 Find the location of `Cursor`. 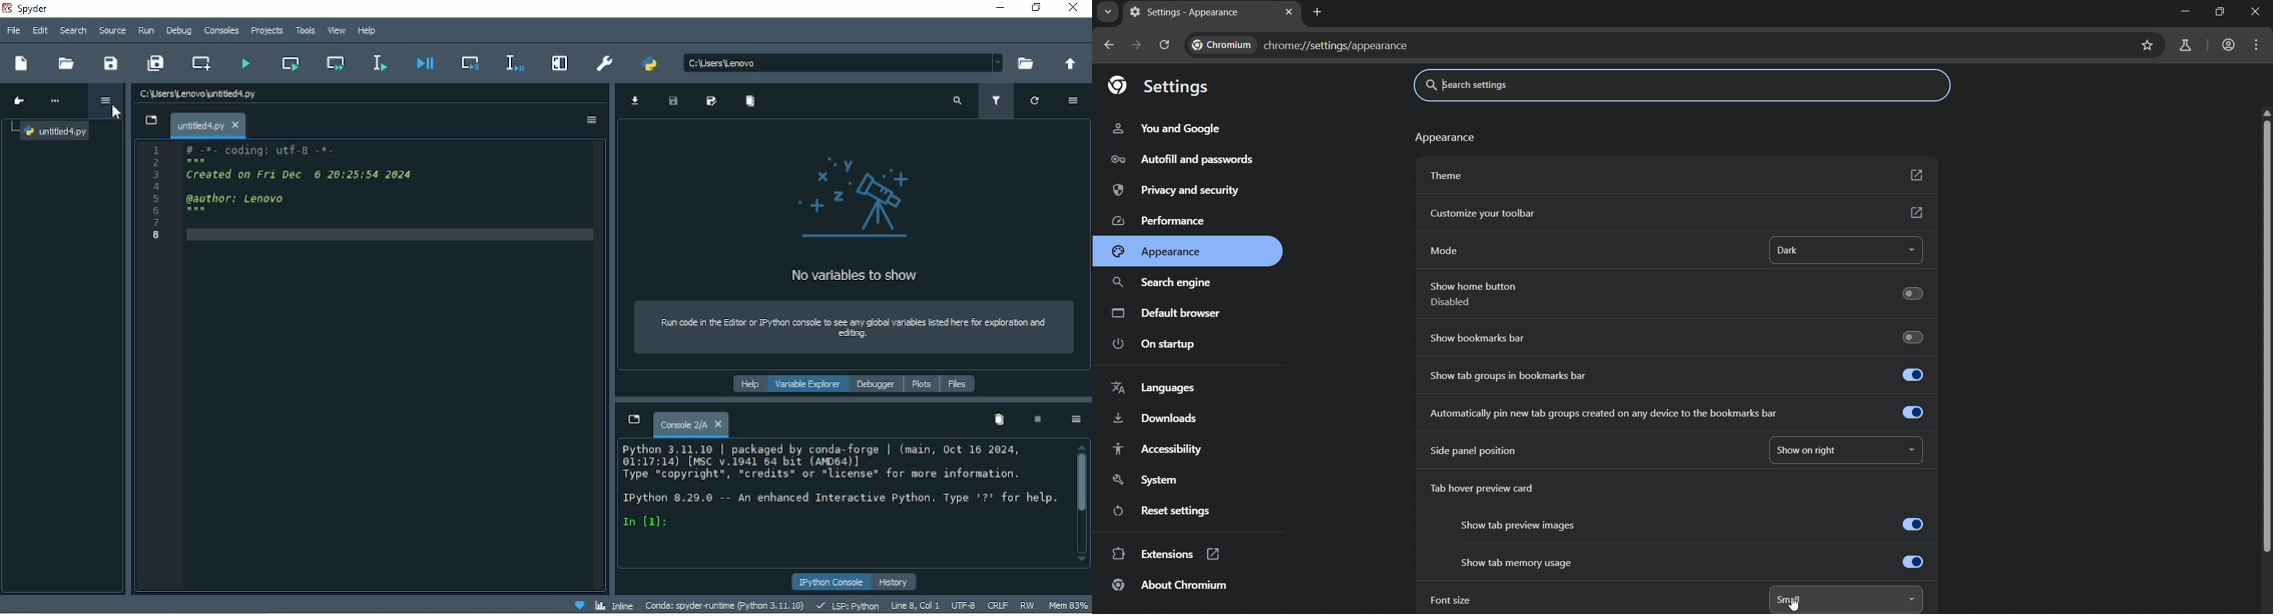

Cursor is located at coordinates (115, 114).